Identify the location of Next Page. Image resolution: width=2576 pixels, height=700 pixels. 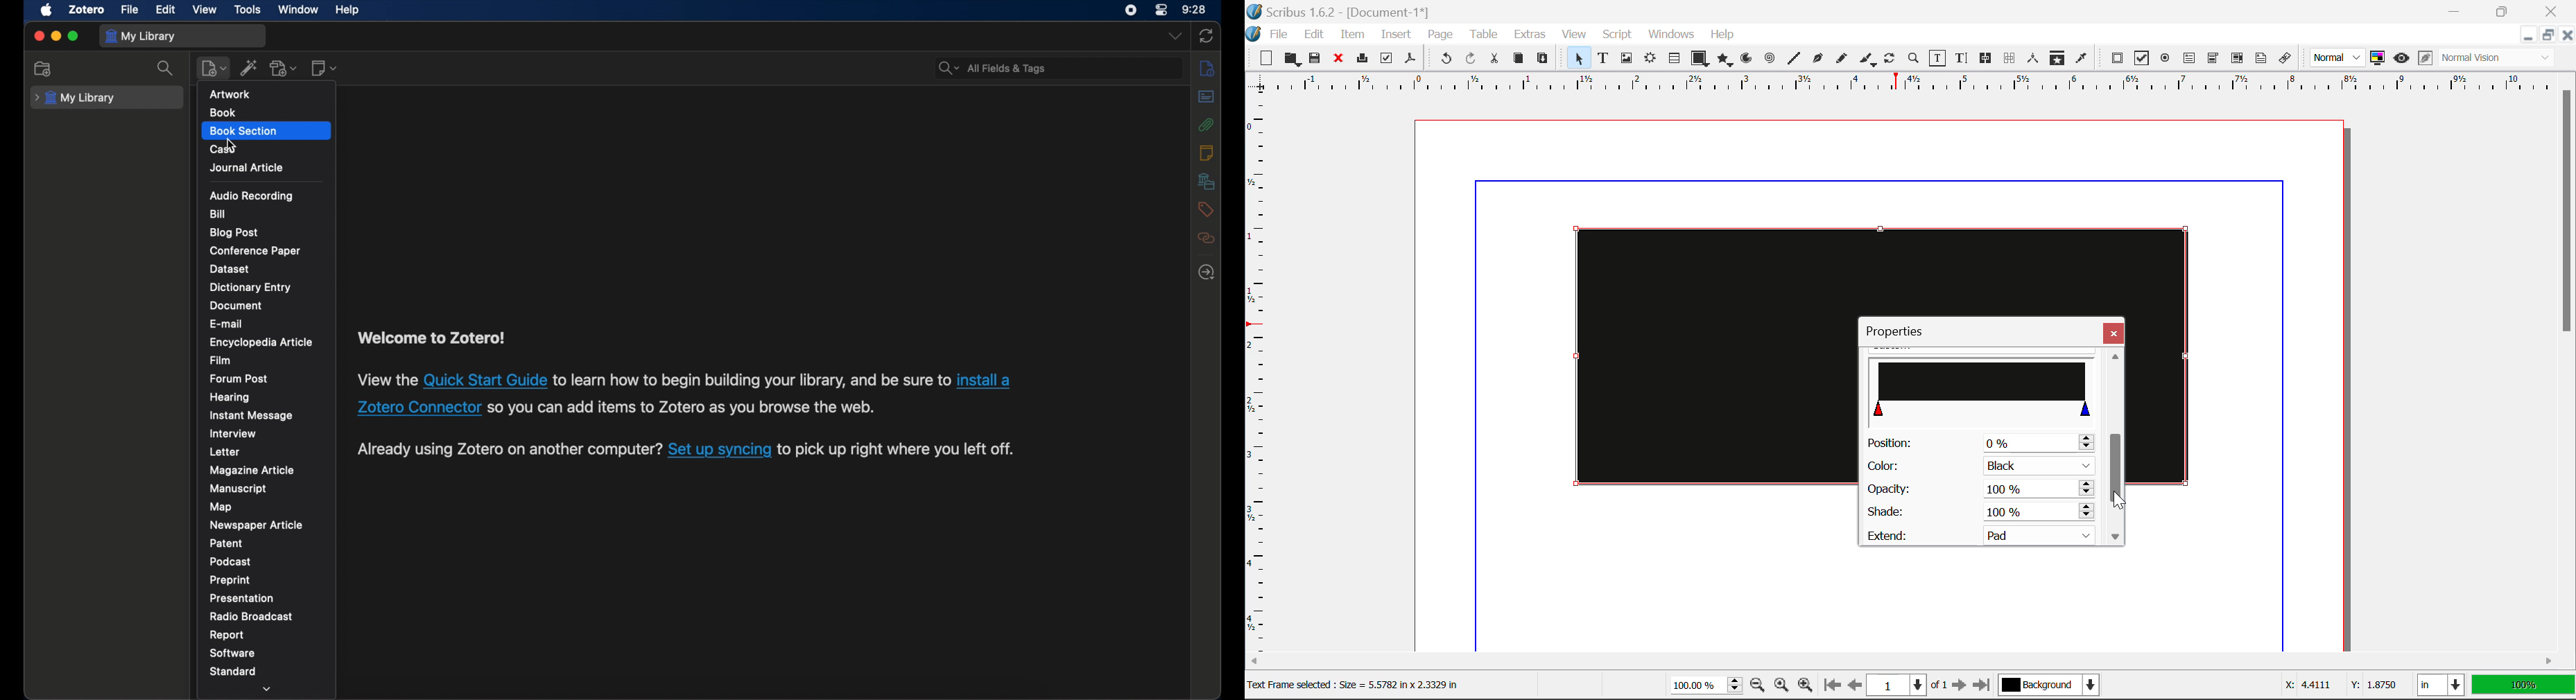
(1959, 686).